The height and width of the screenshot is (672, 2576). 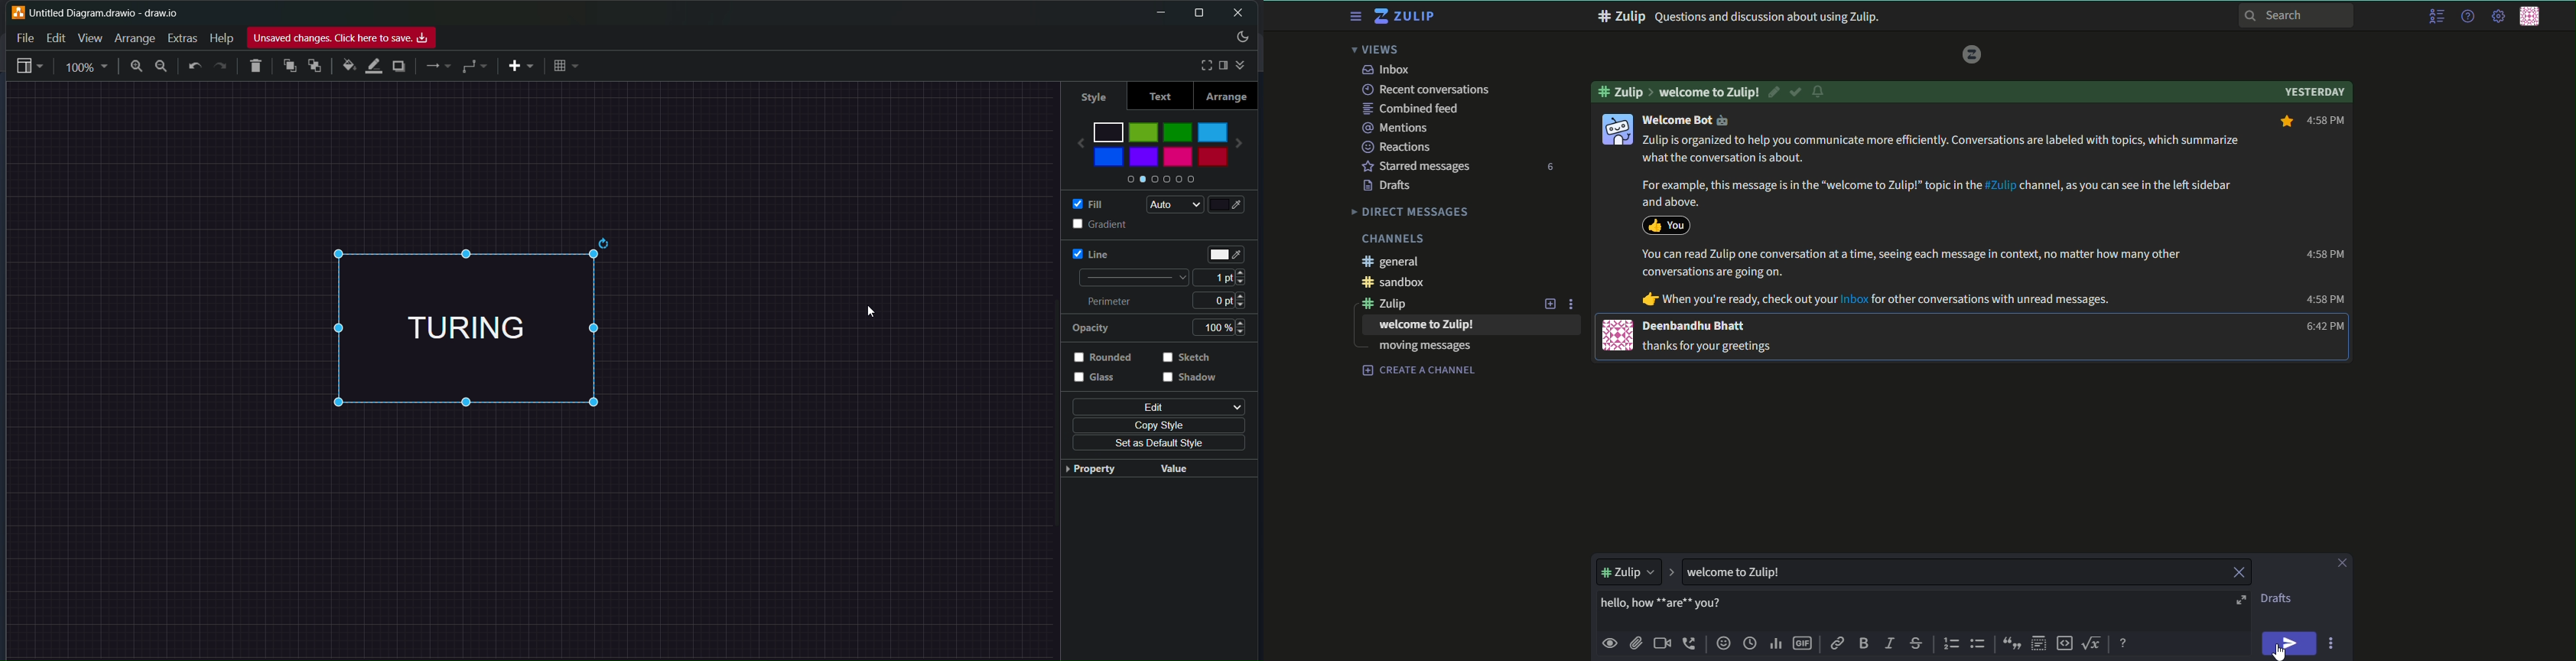 I want to click on Help, so click(x=220, y=38).